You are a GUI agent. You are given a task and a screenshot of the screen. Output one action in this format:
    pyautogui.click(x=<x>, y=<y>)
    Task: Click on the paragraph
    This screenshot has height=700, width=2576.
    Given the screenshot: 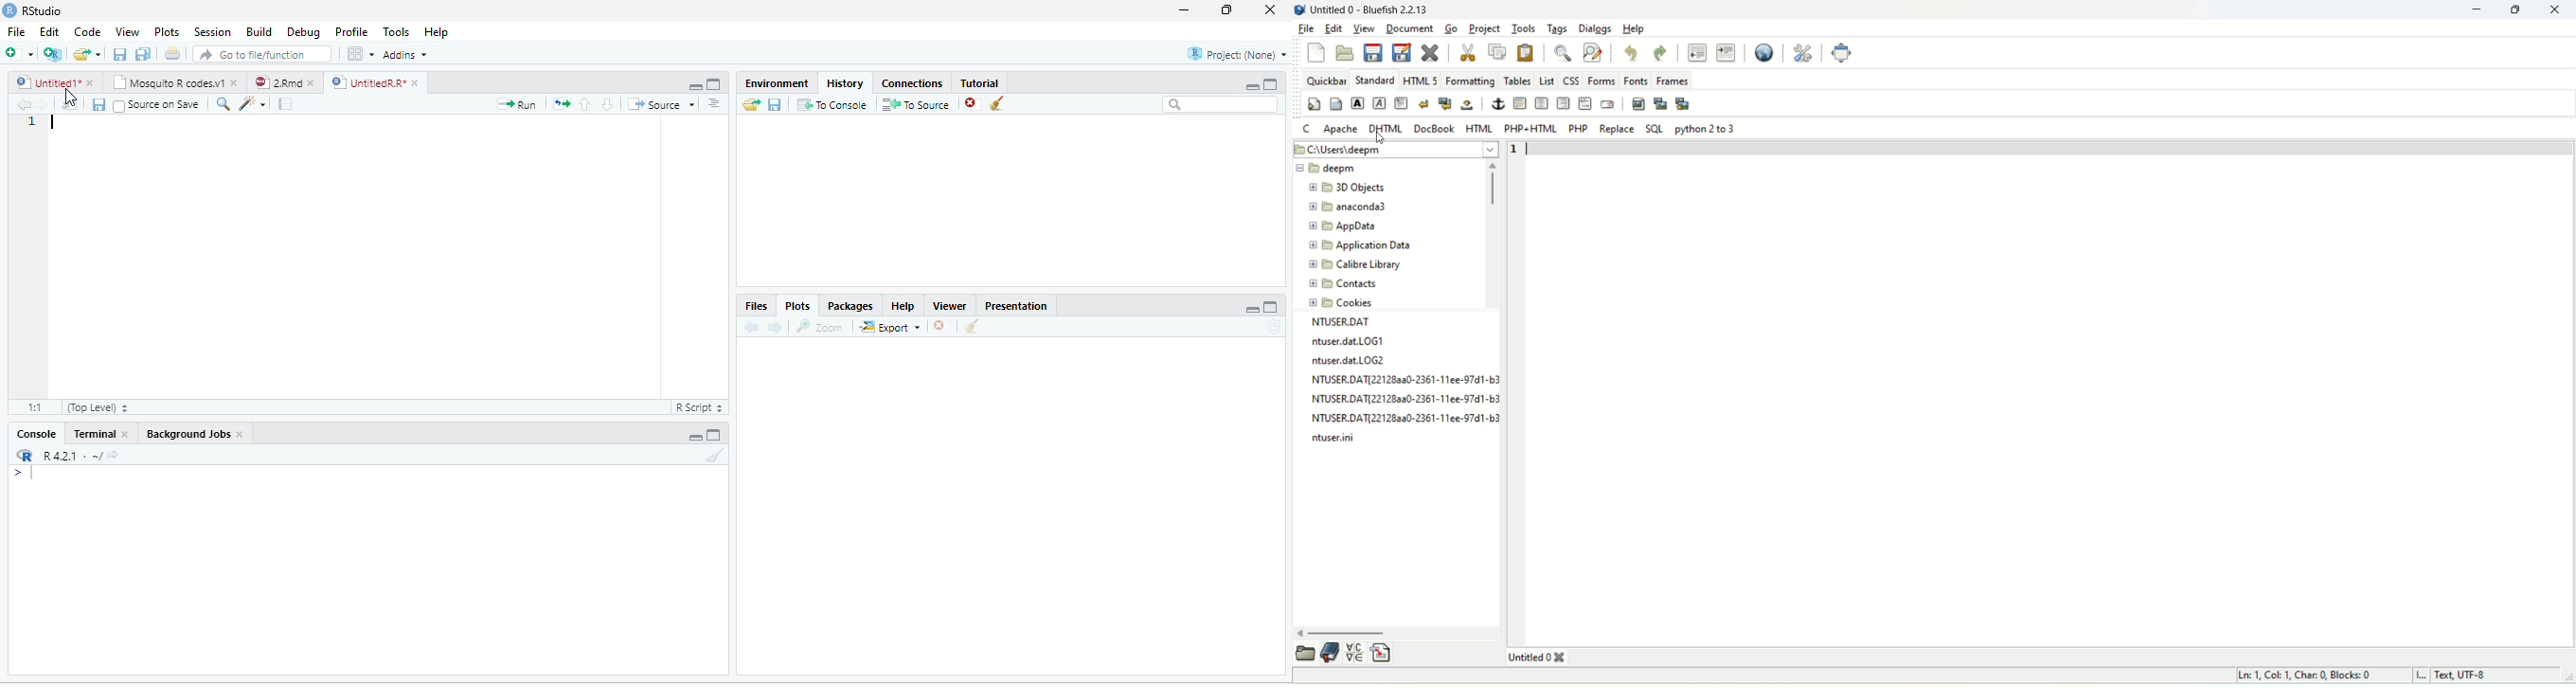 What is the action you would take?
    pyautogui.click(x=1401, y=103)
    